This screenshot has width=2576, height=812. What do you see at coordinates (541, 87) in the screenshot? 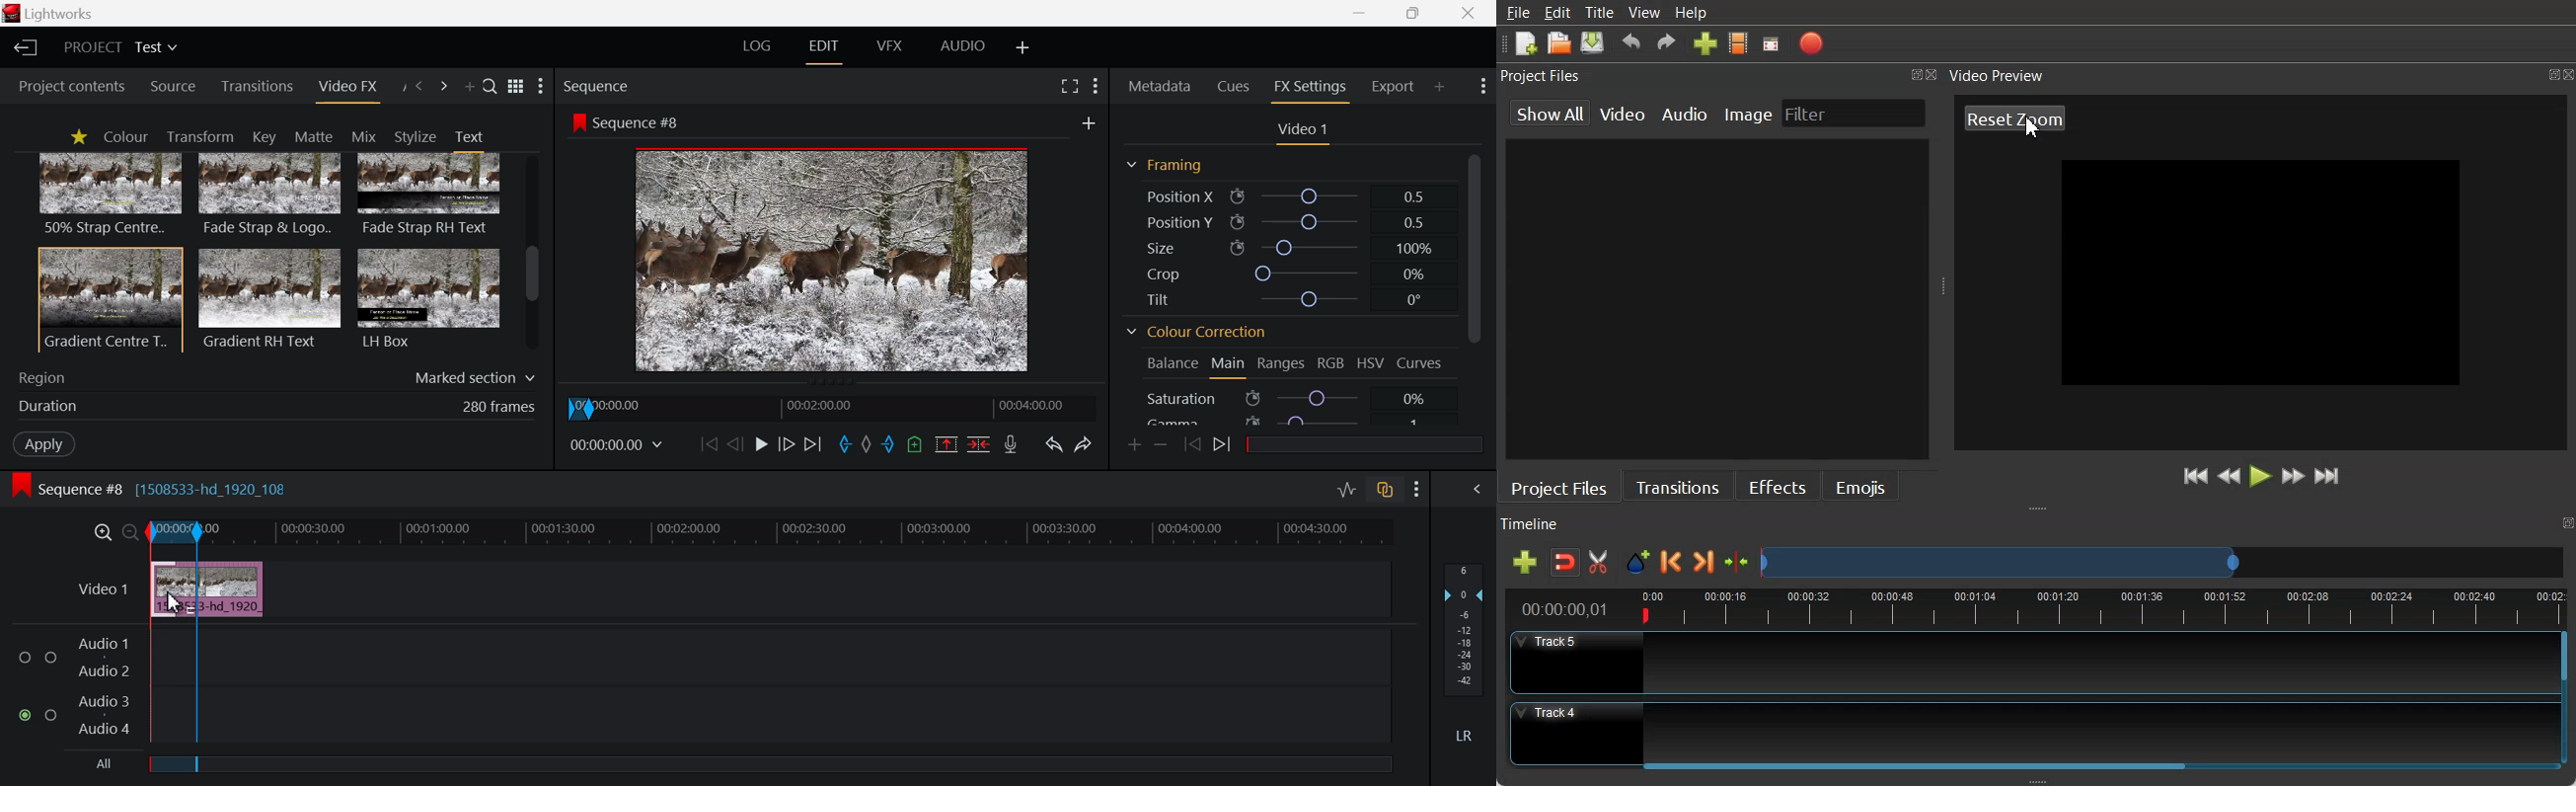
I see `Show Settings` at bounding box center [541, 87].